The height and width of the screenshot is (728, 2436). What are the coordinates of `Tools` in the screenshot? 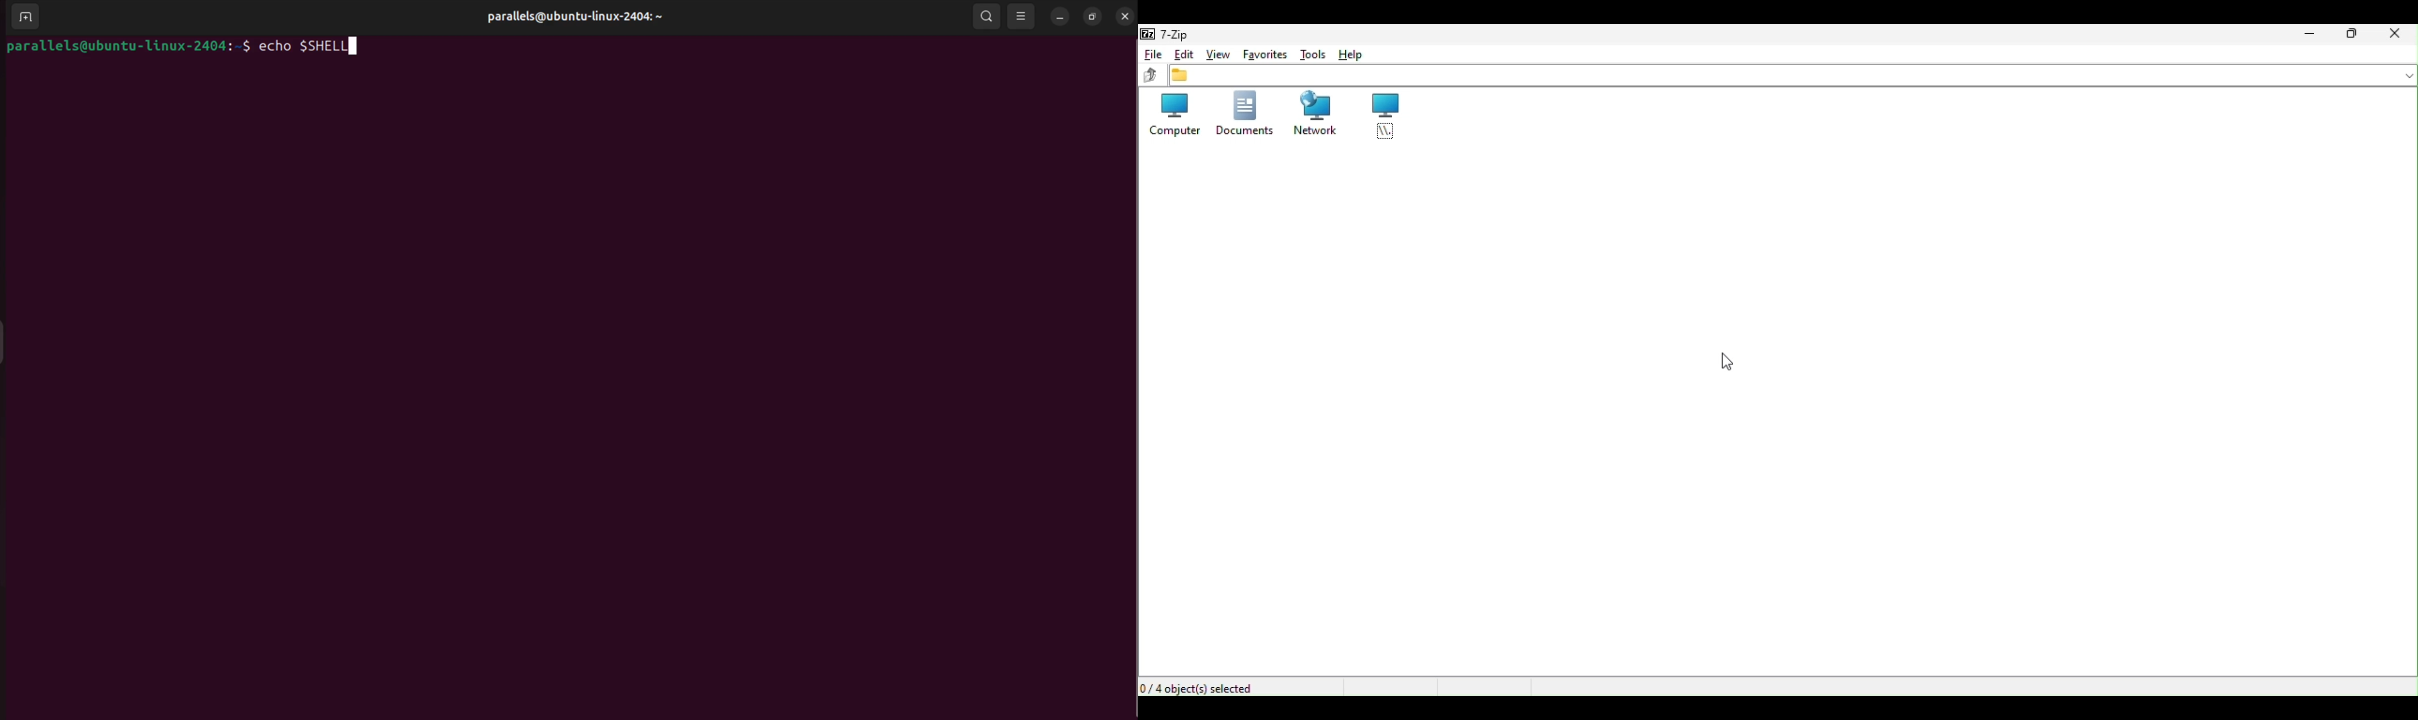 It's located at (1313, 55).